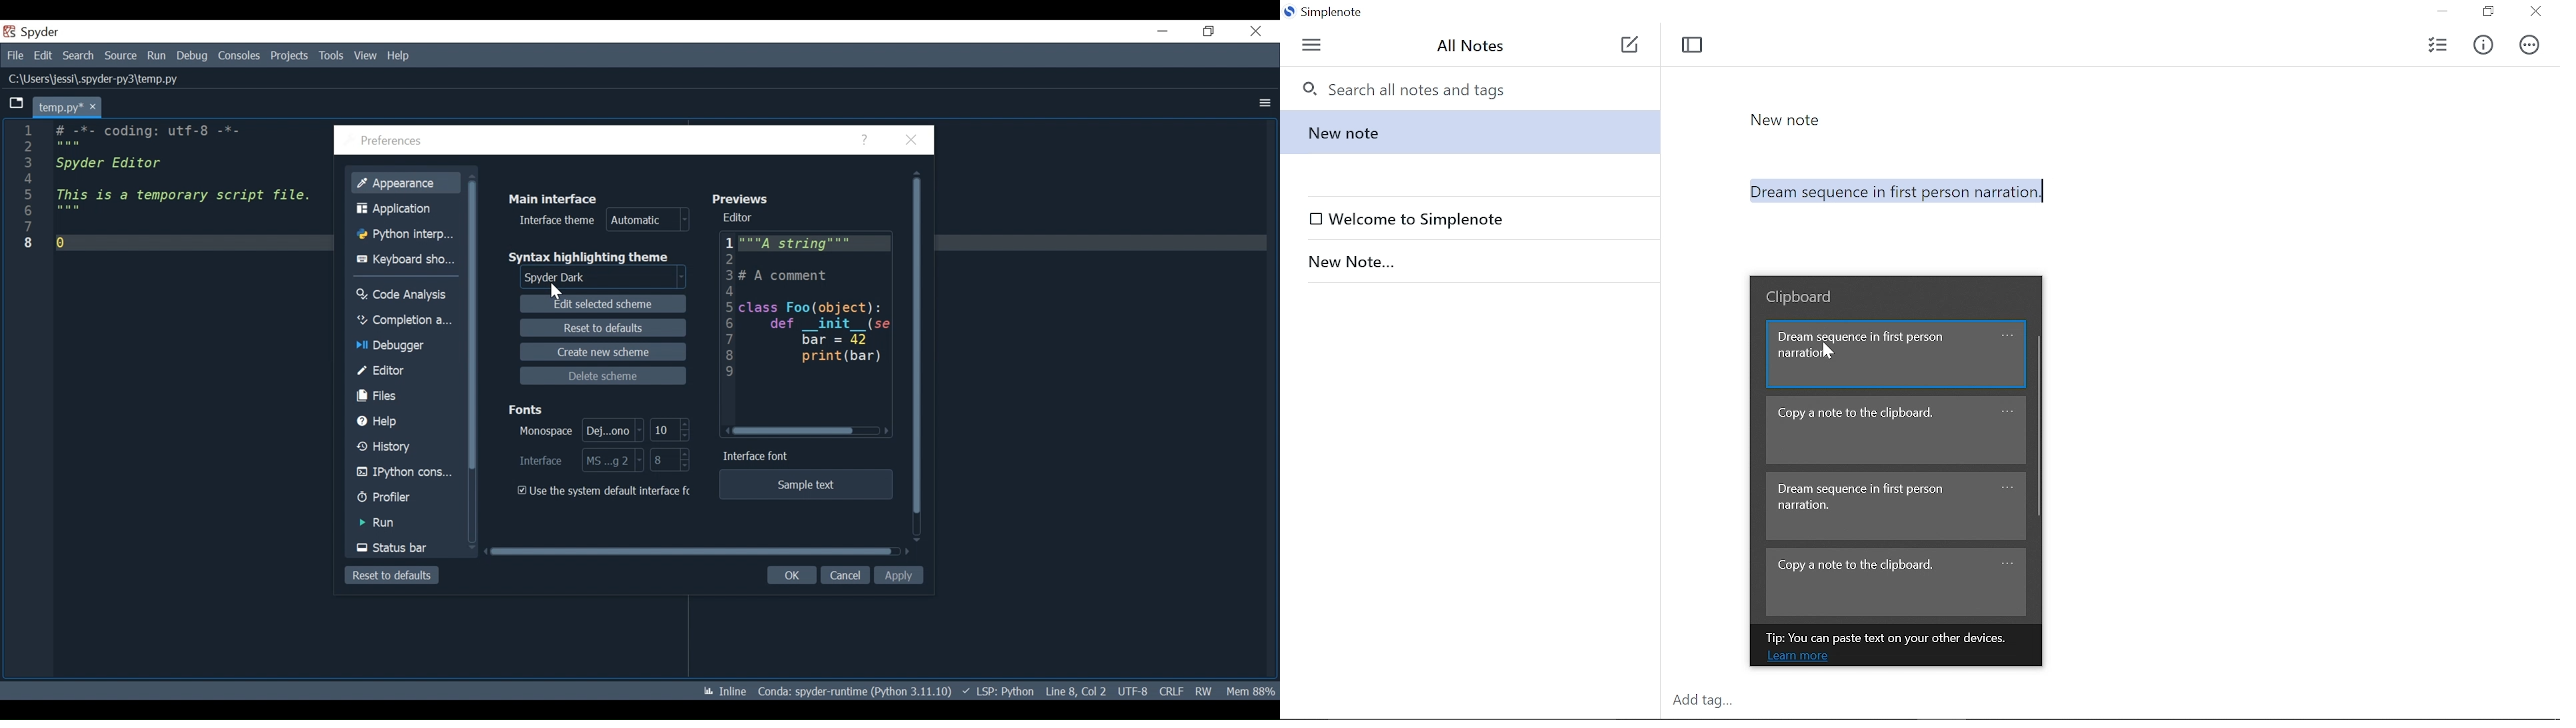  Describe the element at coordinates (79, 55) in the screenshot. I see `Search` at that location.